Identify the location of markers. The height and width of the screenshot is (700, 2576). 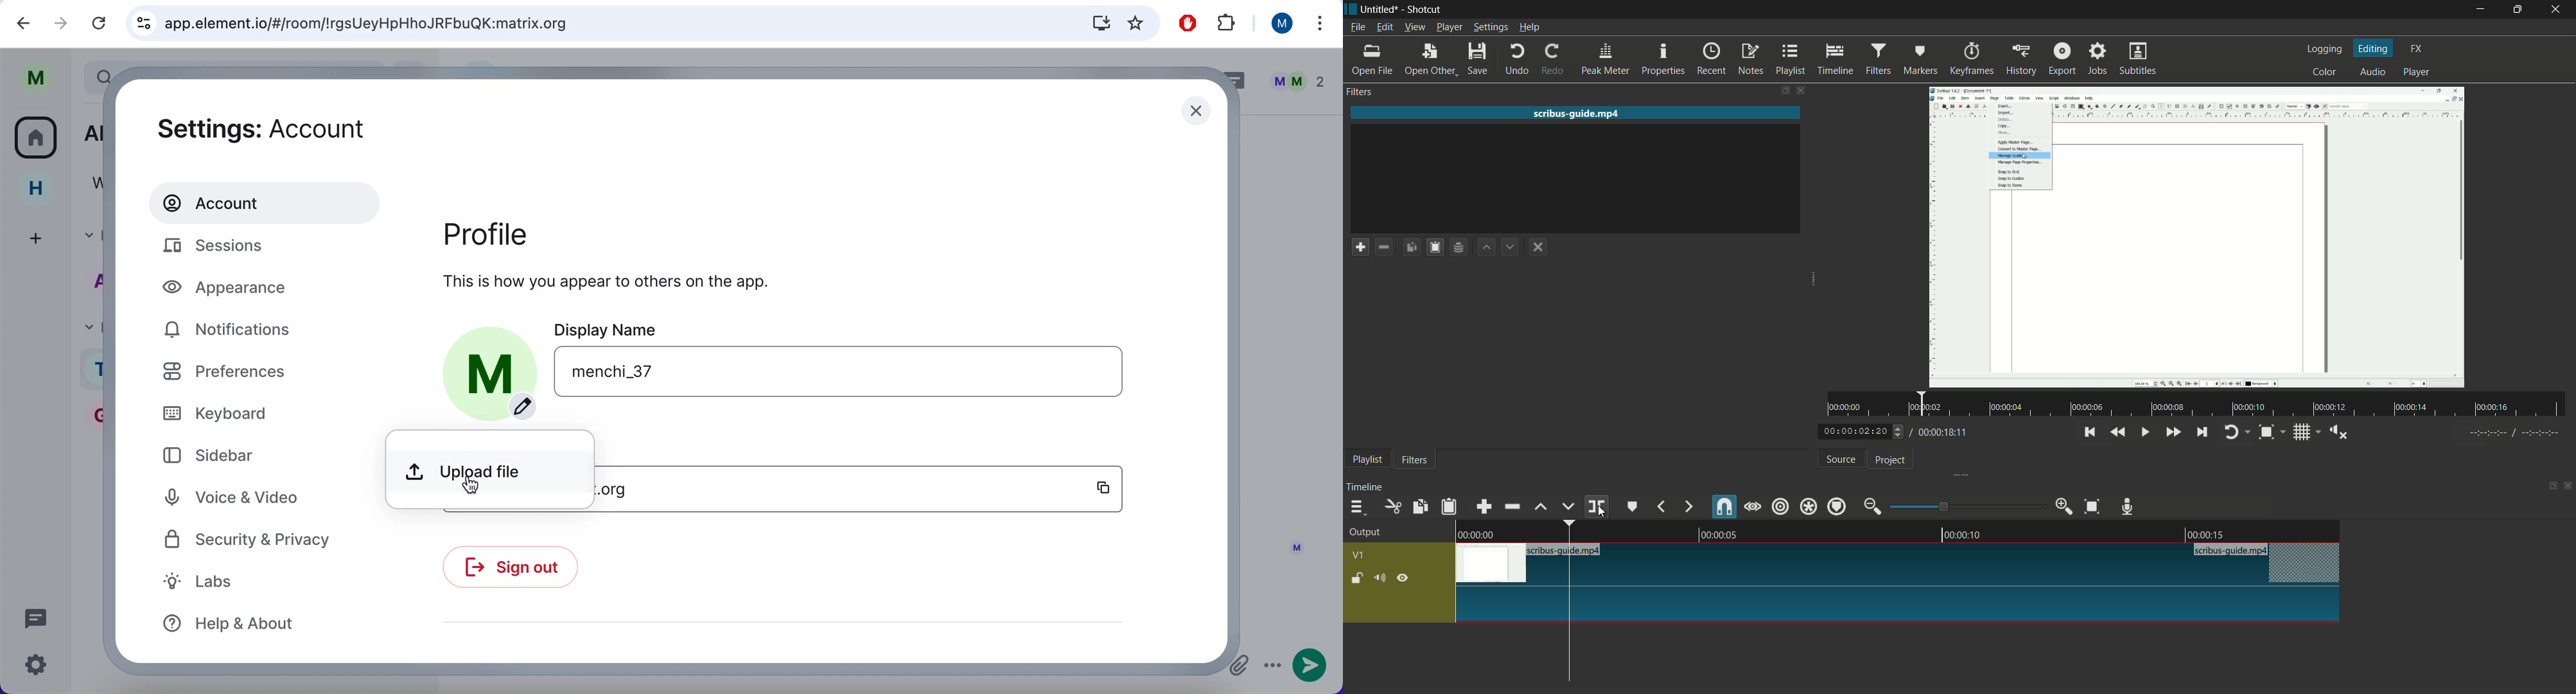
(1920, 60).